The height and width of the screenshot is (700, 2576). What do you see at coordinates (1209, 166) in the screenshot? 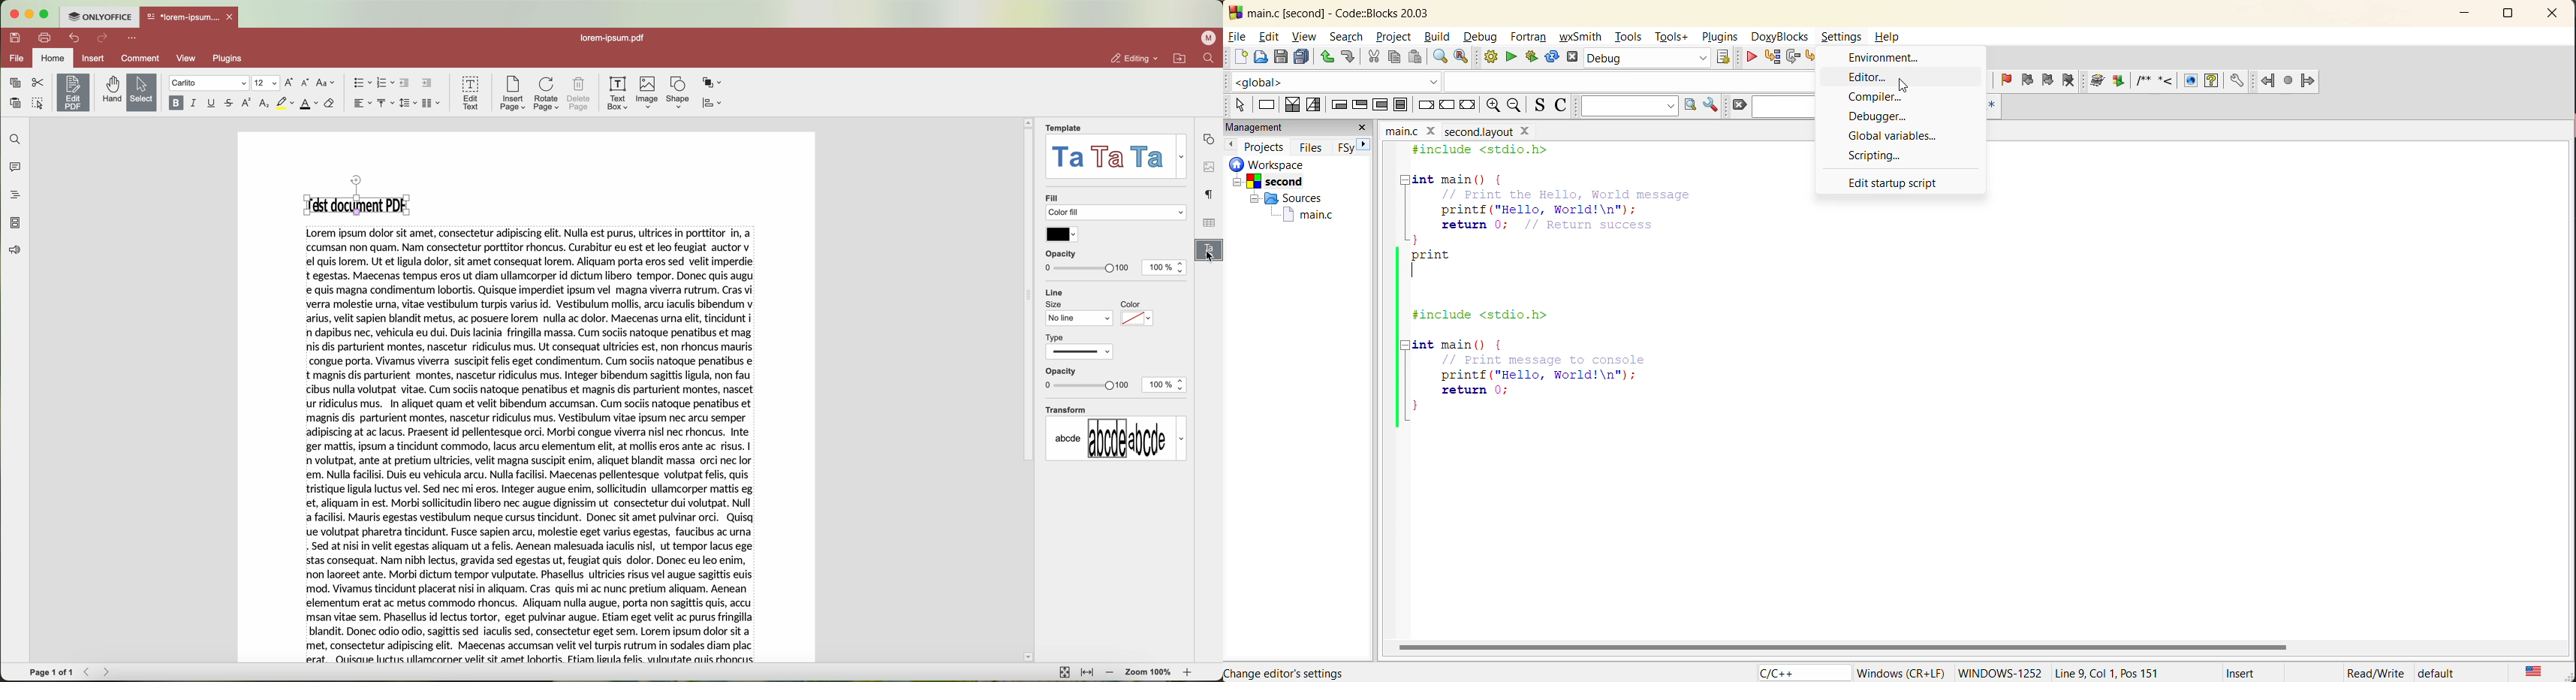
I see `image settings` at bounding box center [1209, 166].